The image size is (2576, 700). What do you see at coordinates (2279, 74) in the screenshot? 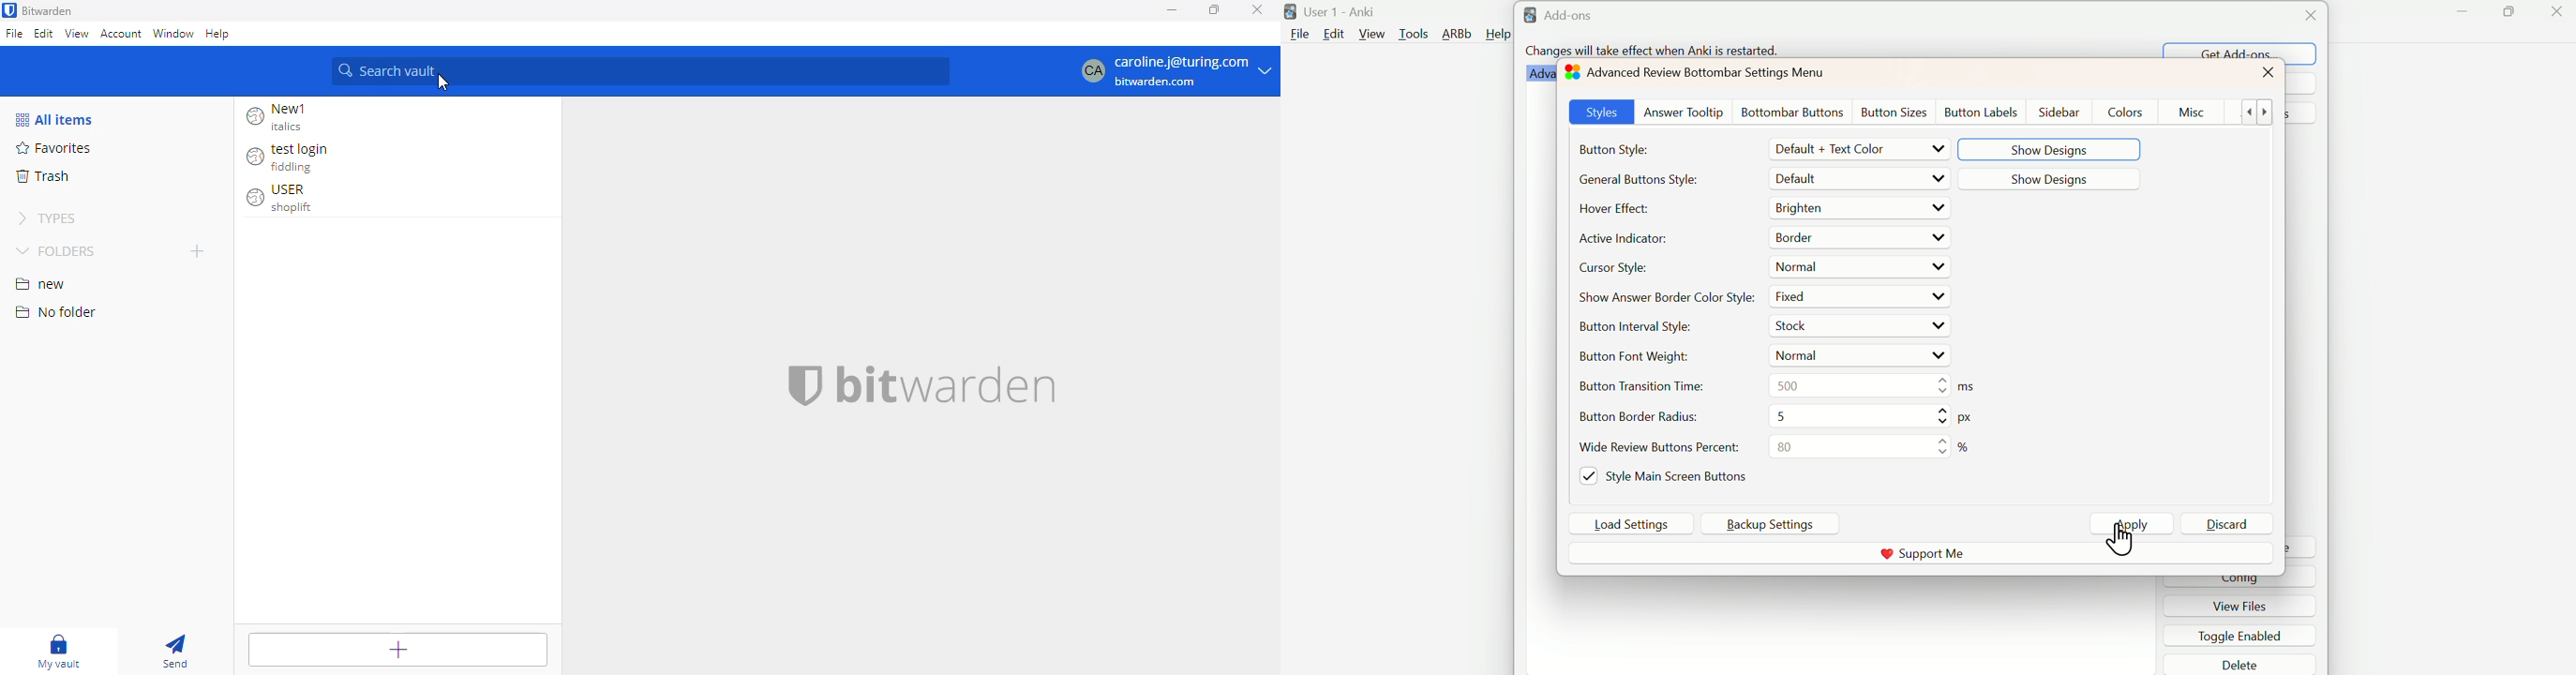
I see `close` at bounding box center [2279, 74].